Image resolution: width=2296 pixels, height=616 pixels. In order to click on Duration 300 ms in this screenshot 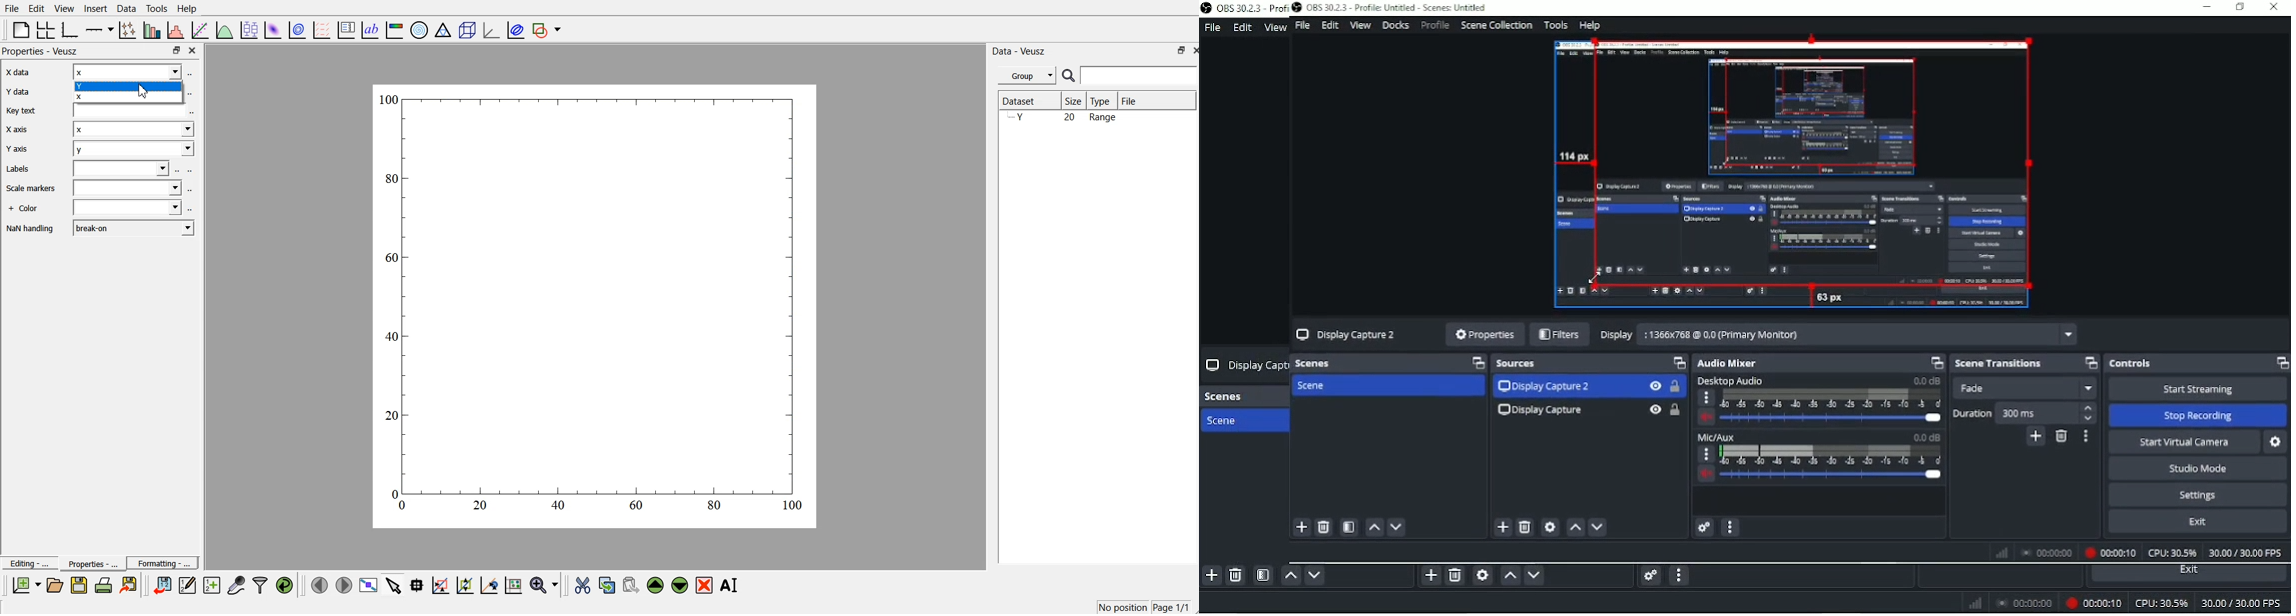, I will do `click(2012, 413)`.